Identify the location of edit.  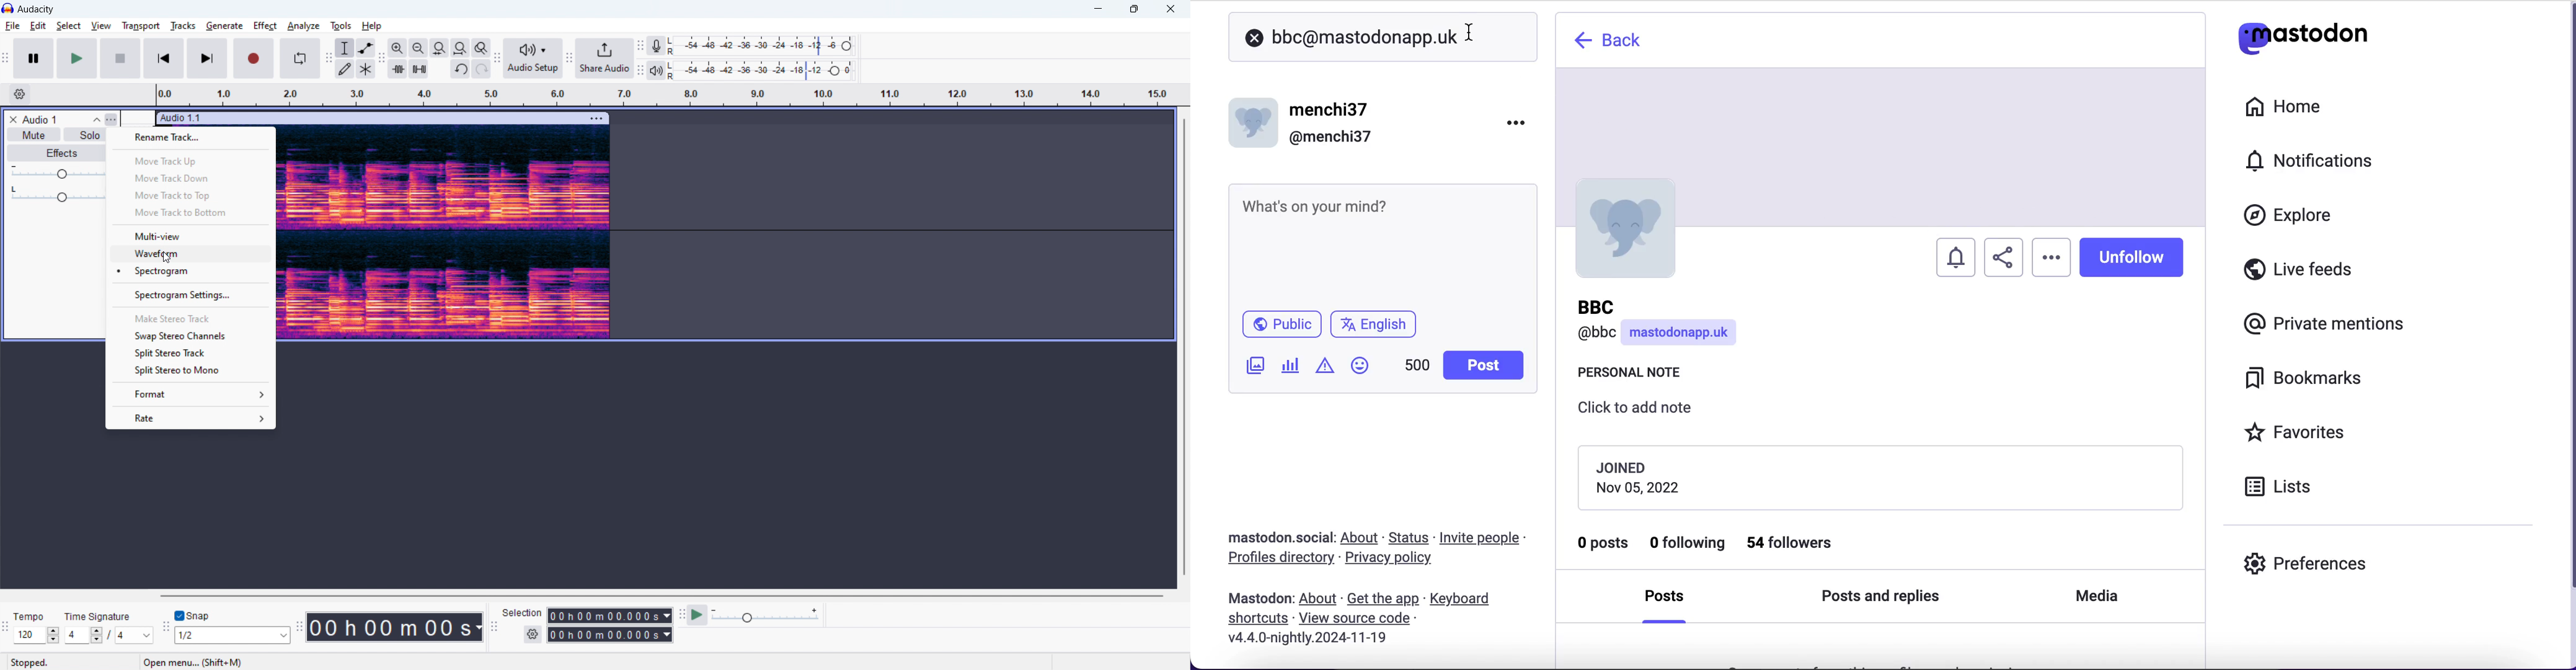
(39, 26).